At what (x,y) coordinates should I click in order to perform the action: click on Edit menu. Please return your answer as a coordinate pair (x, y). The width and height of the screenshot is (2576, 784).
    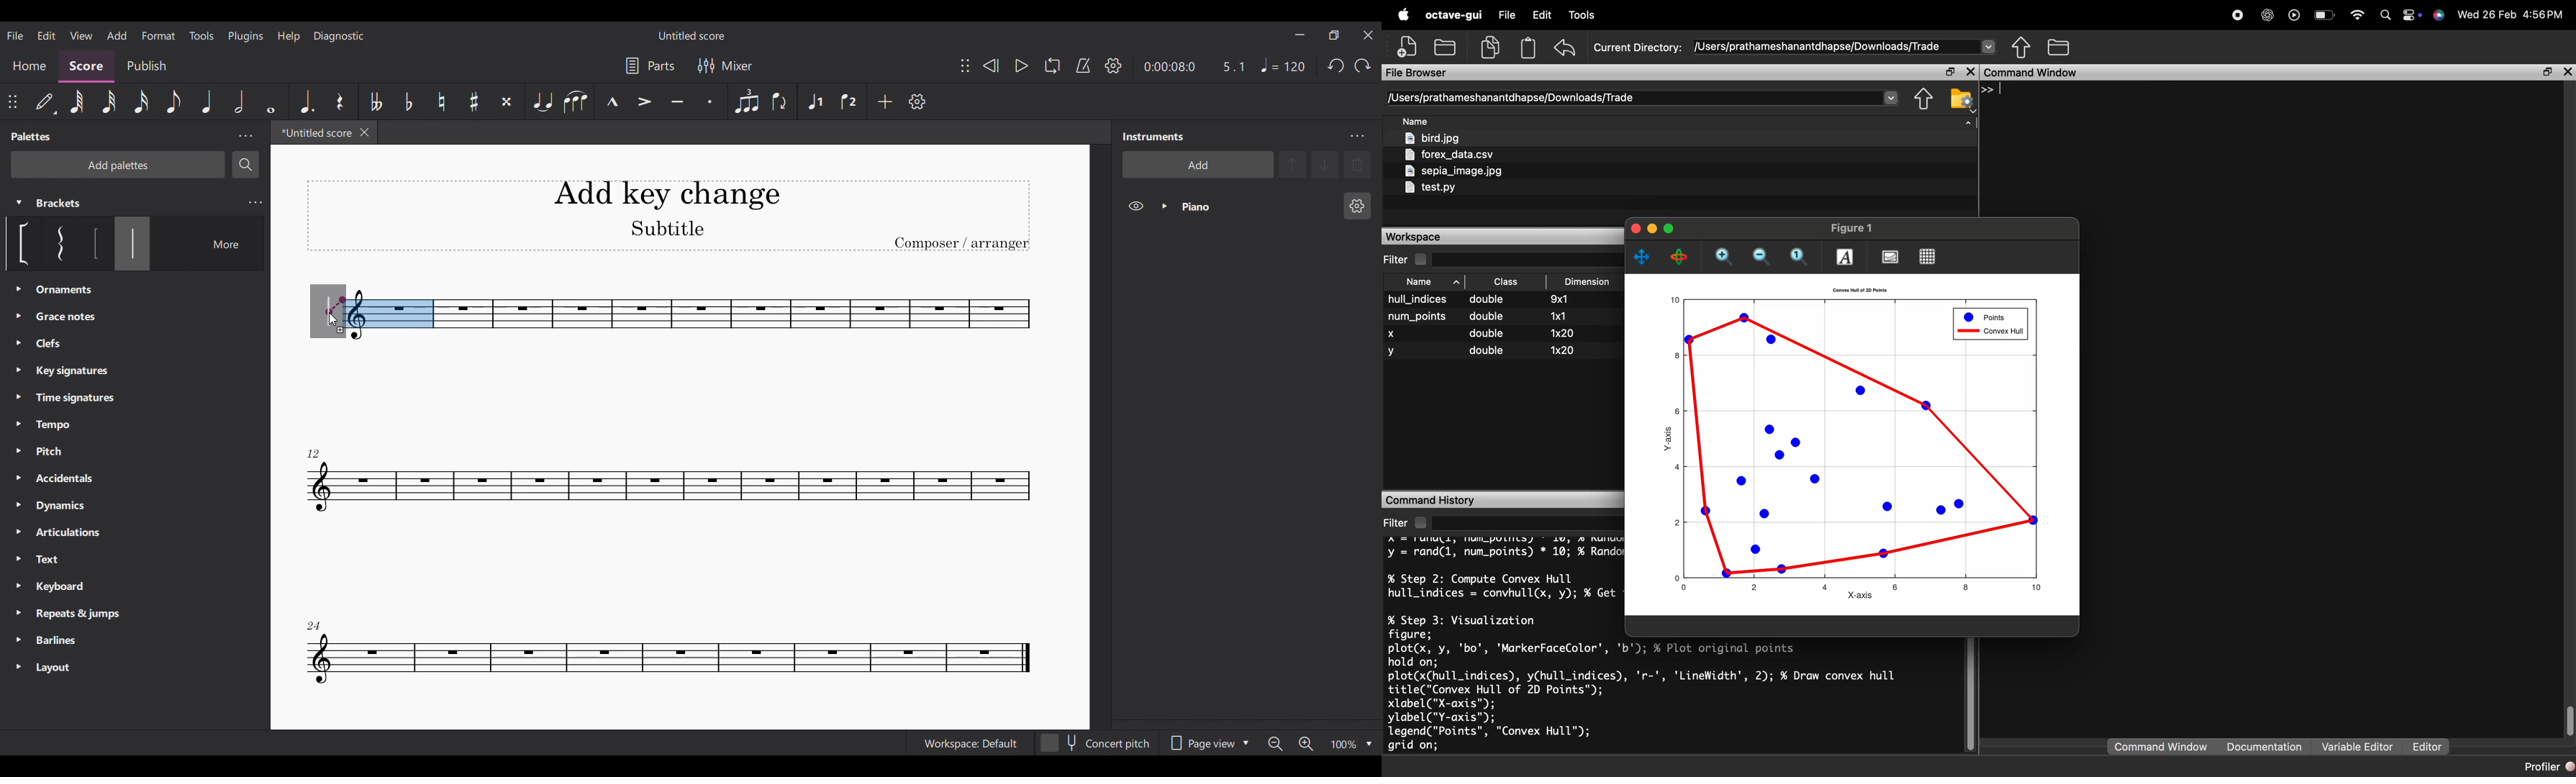
    Looking at the image, I should click on (47, 36).